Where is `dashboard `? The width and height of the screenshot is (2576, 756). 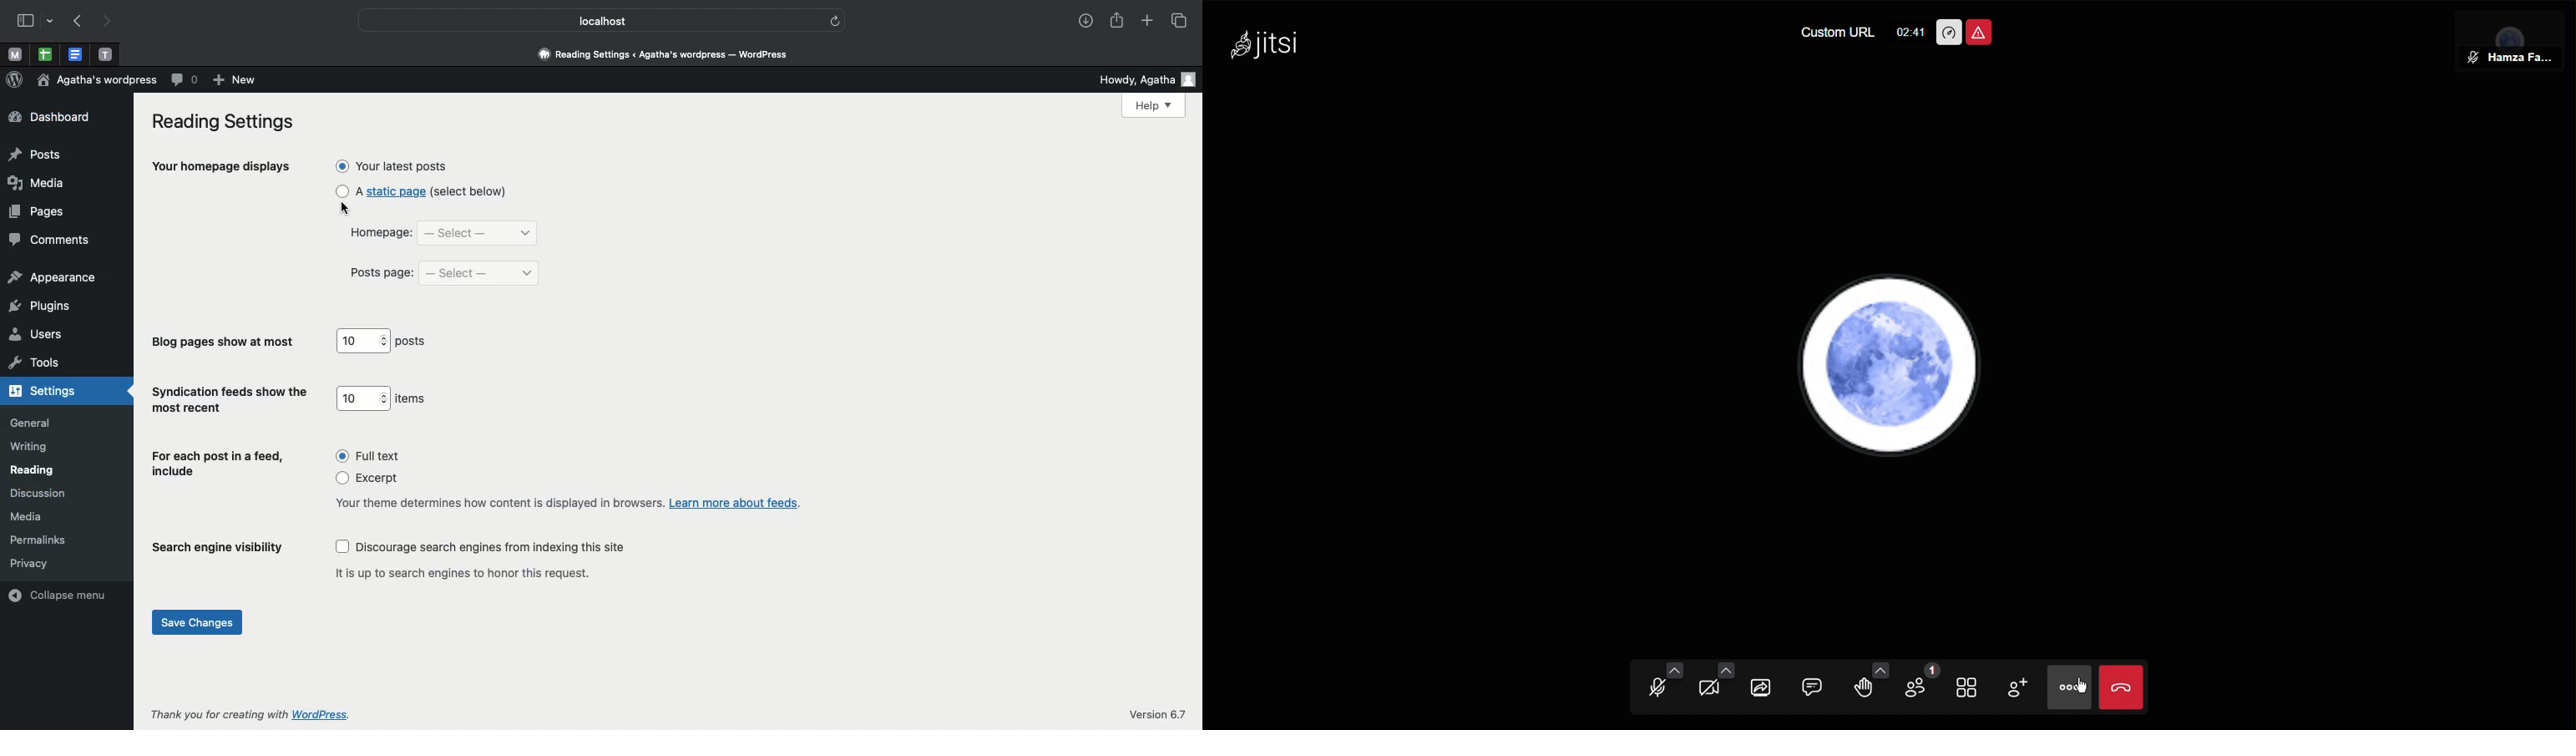
dashboard  is located at coordinates (49, 117).